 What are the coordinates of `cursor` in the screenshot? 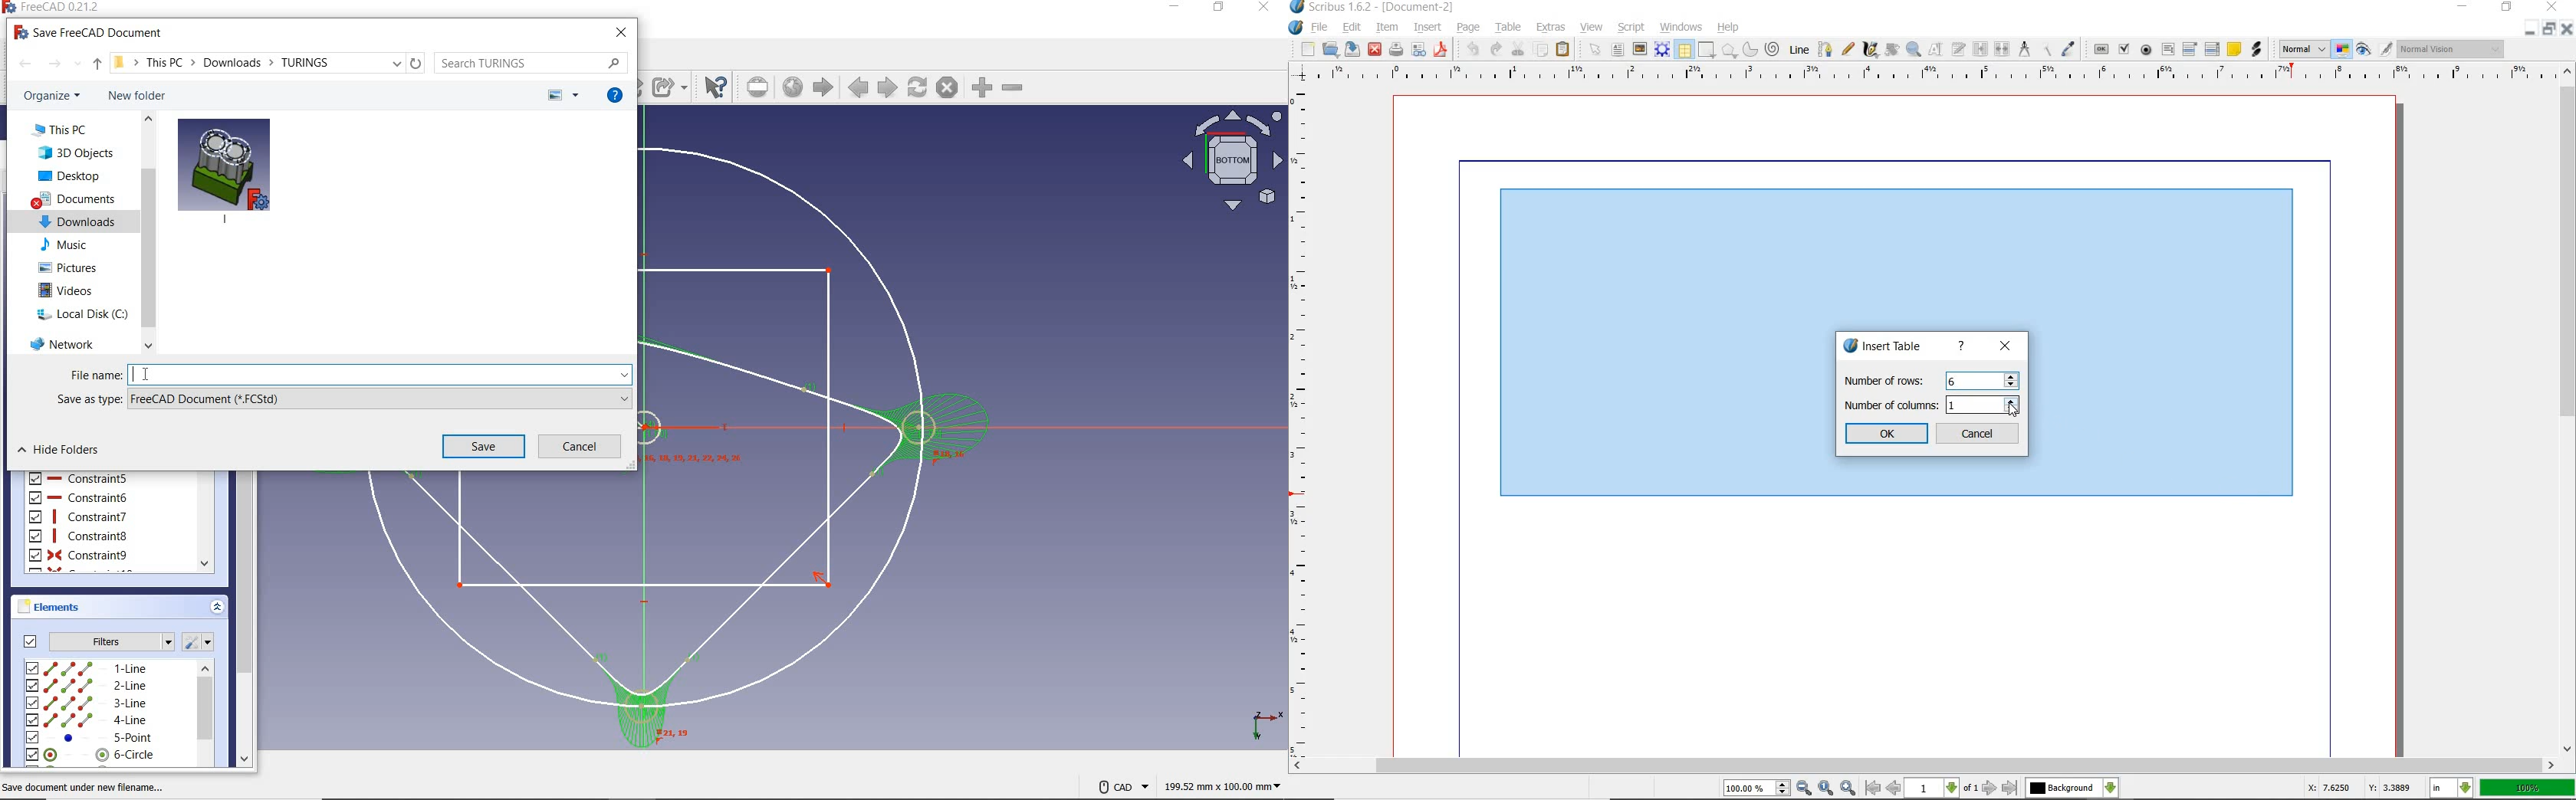 It's located at (146, 373).